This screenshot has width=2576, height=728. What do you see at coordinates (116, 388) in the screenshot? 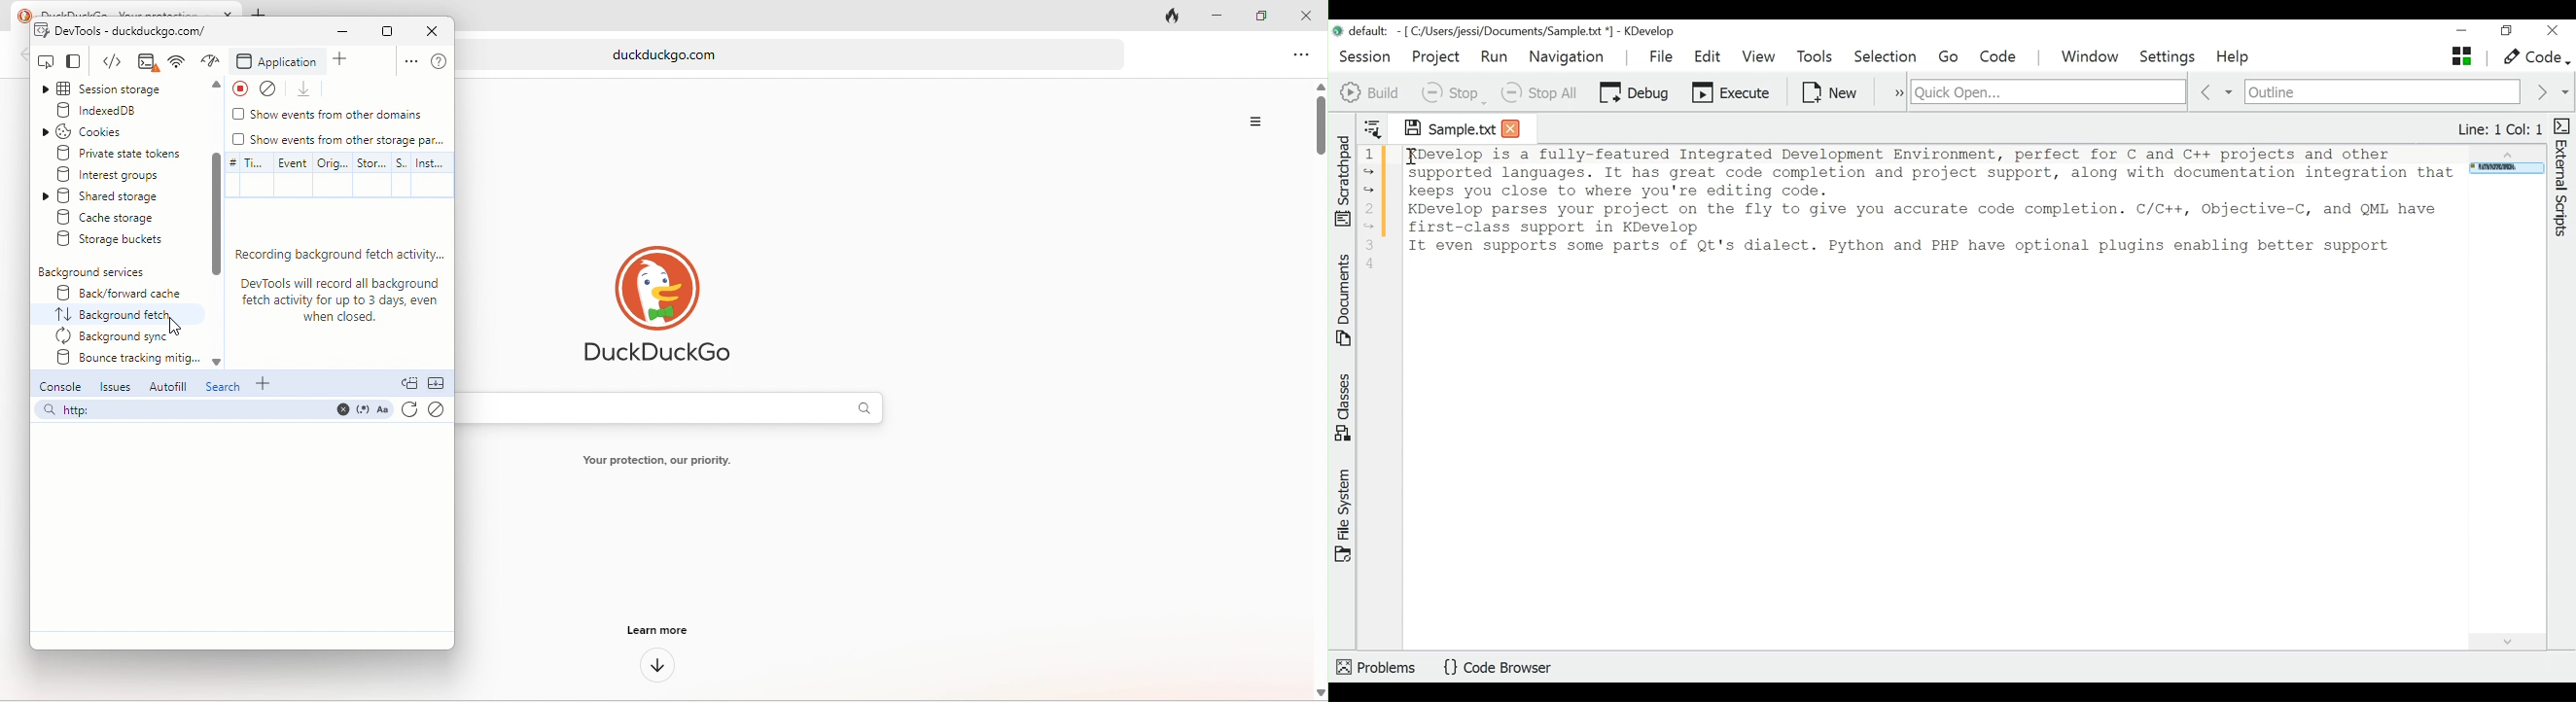
I see `issues` at bounding box center [116, 388].